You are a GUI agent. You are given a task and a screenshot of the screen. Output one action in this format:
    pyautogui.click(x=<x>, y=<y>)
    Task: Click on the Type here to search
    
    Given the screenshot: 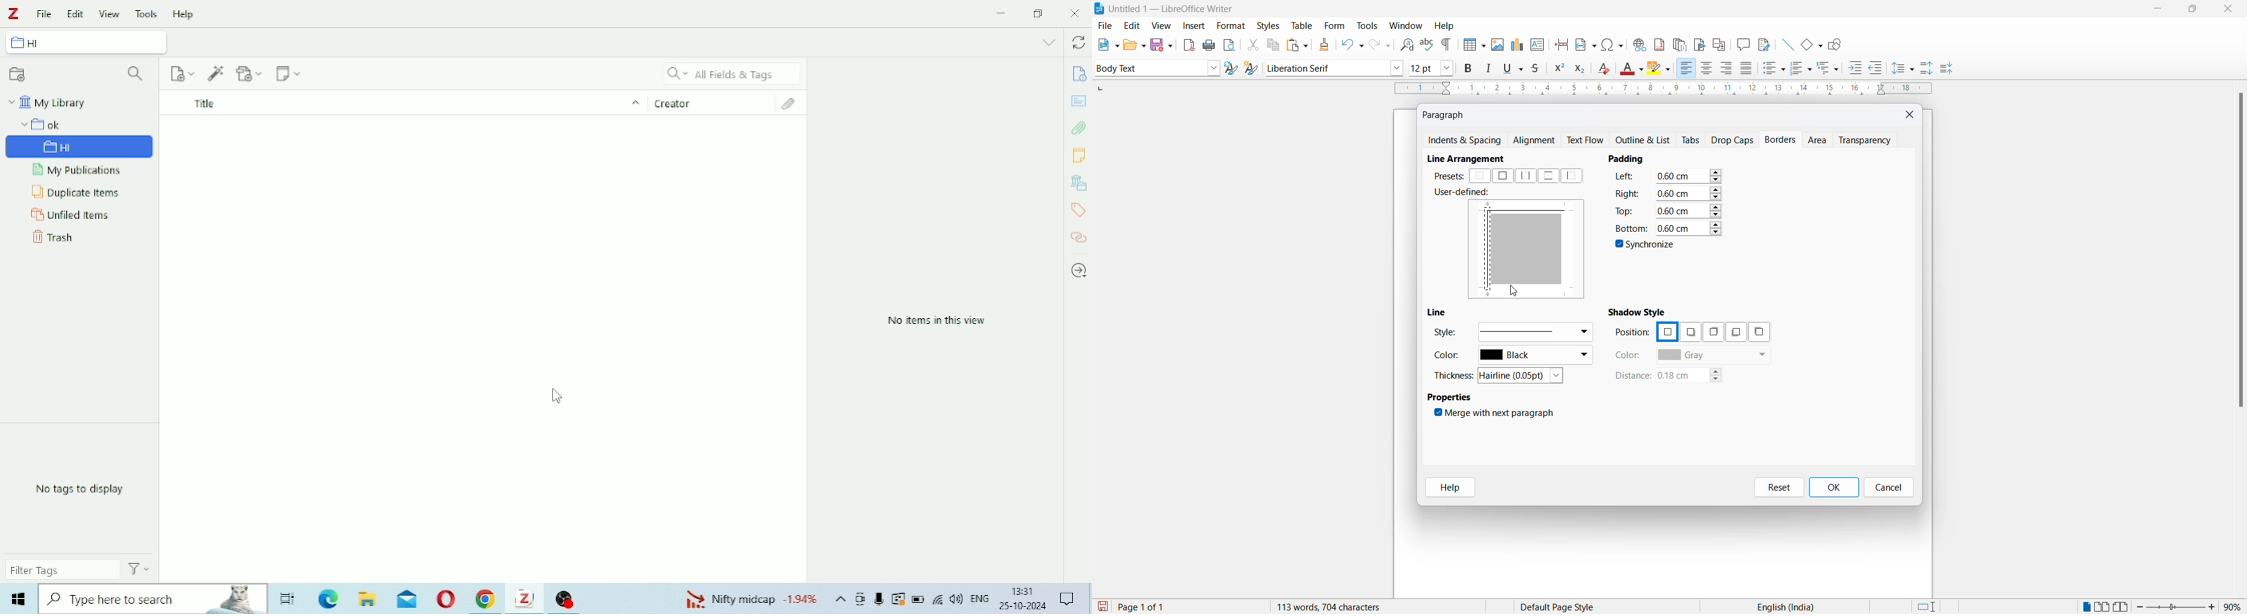 What is the action you would take?
    pyautogui.click(x=154, y=599)
    